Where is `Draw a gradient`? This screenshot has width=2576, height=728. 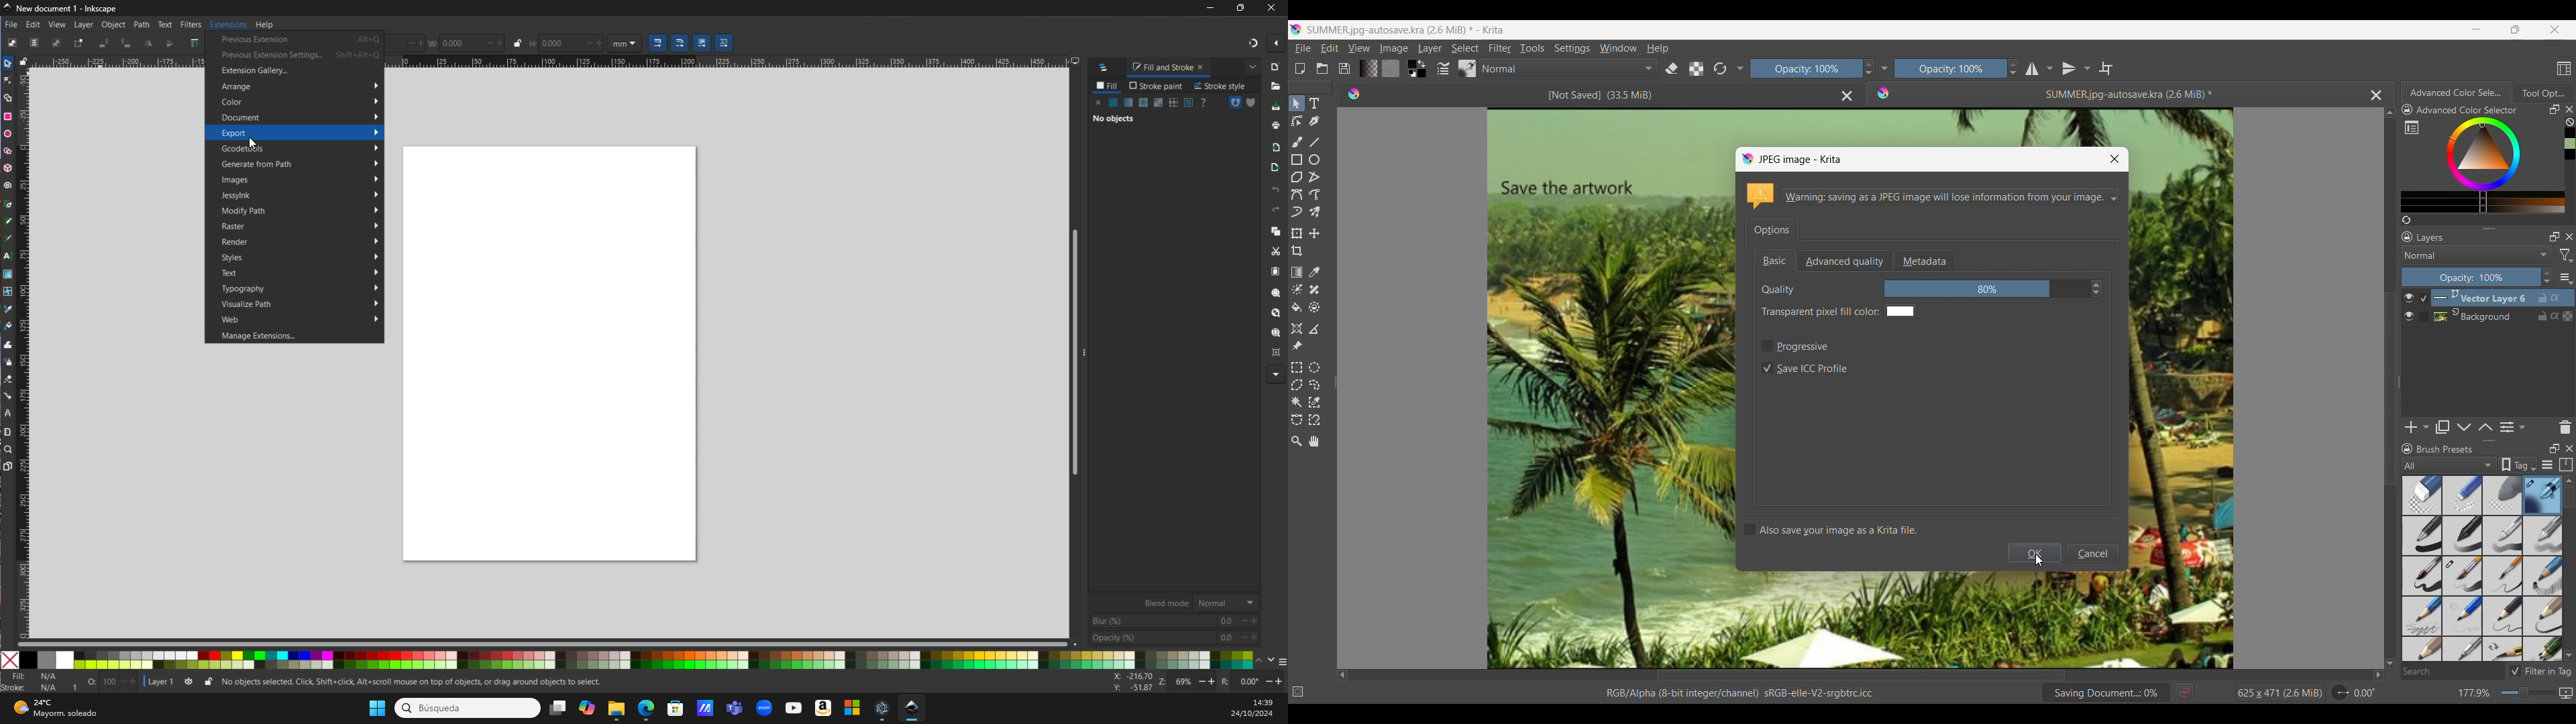
Draw a gradient is located at coordinates (1296, 272).